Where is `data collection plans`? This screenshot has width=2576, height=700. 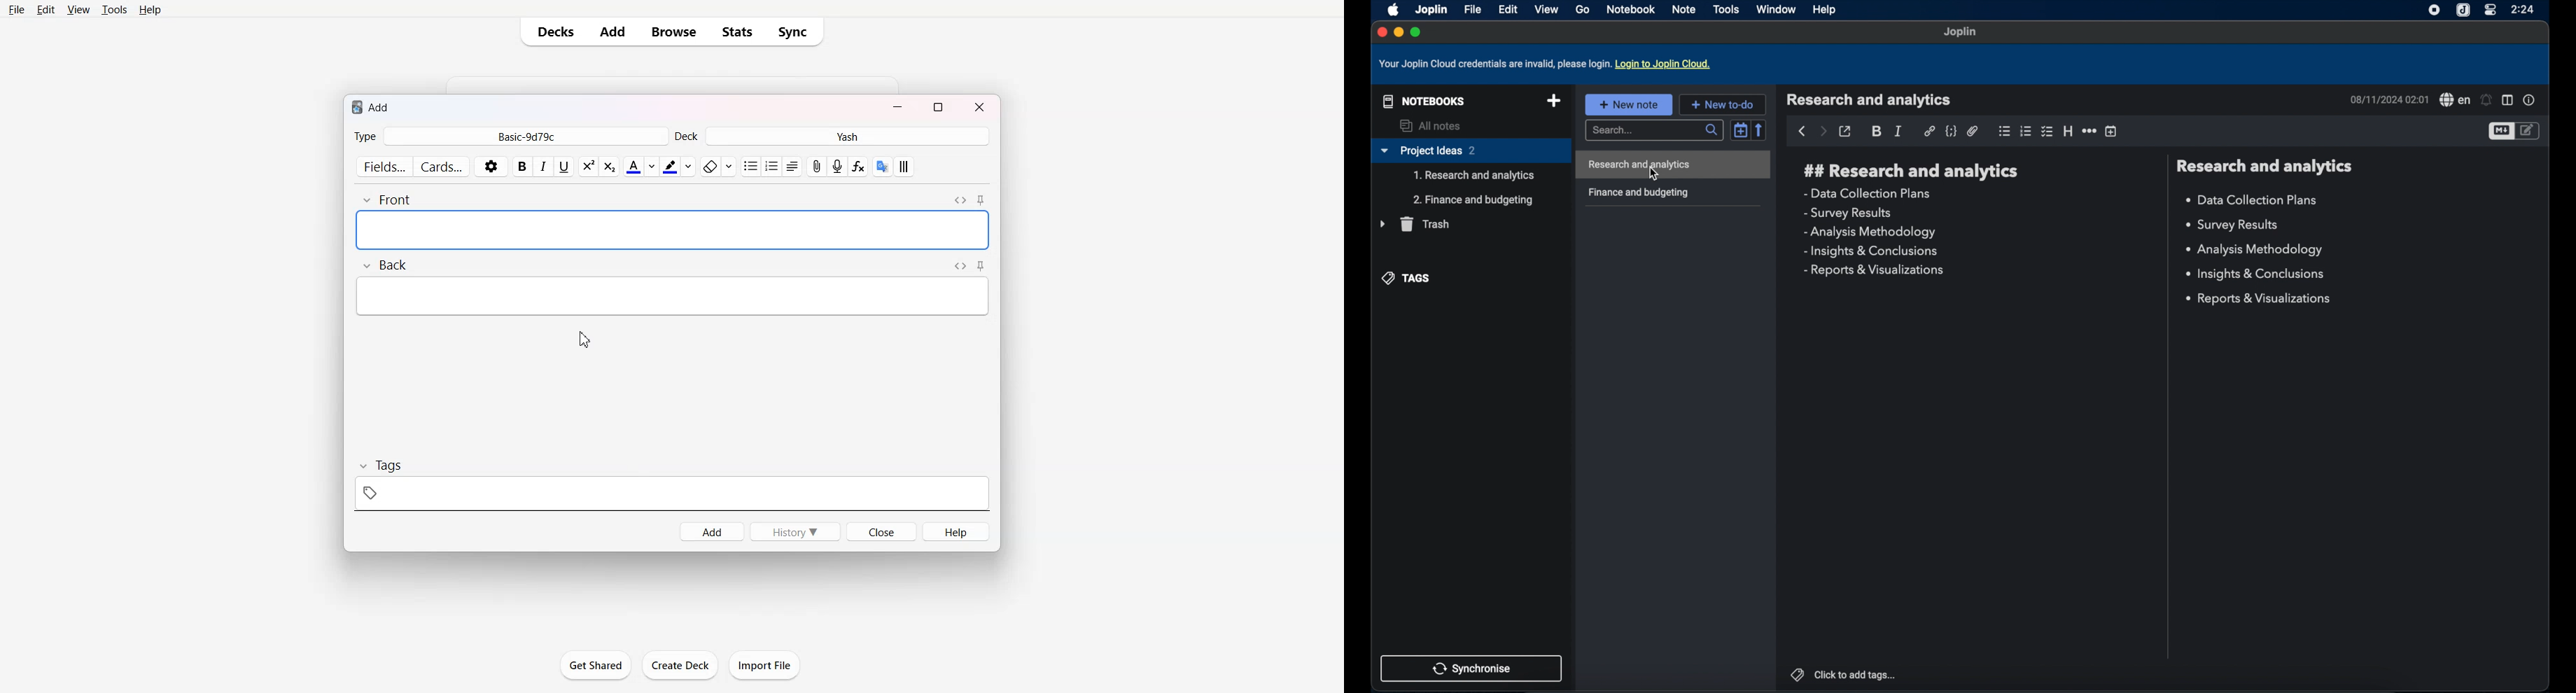
data collection plans is located at coordinates (2253, 200).